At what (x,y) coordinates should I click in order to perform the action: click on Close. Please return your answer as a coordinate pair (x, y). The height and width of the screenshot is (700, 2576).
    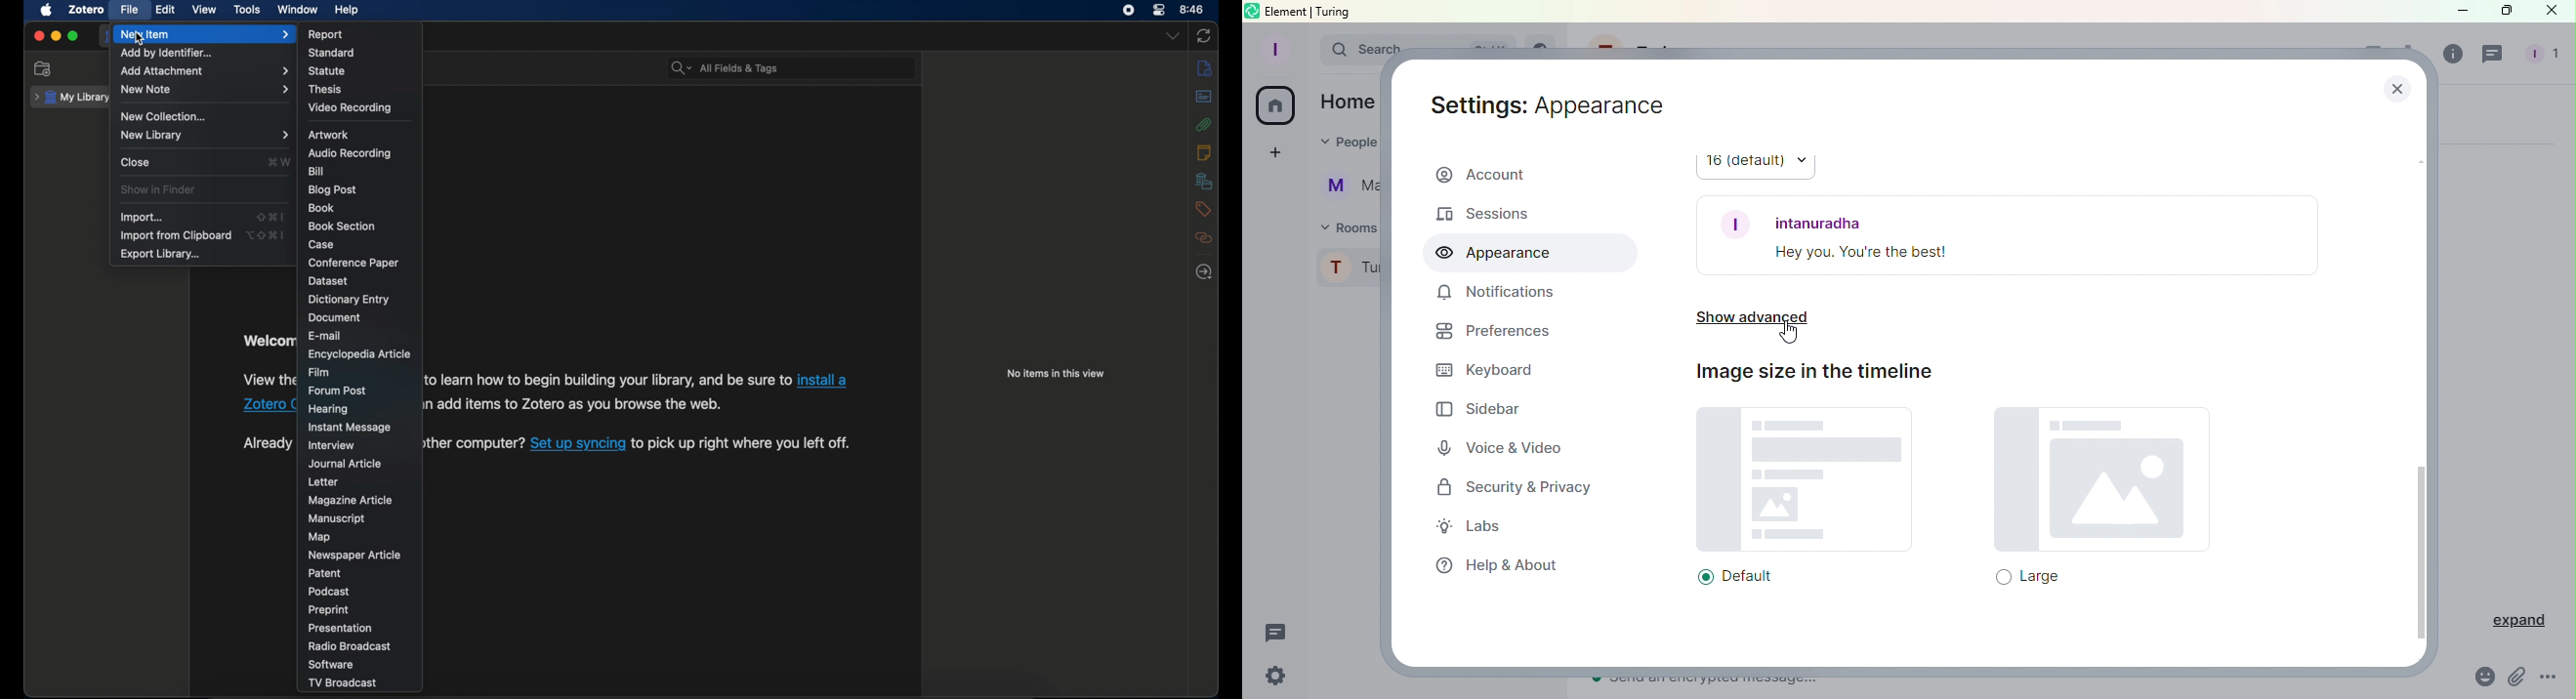
    Looking at the image, I should click on (2390, 87).